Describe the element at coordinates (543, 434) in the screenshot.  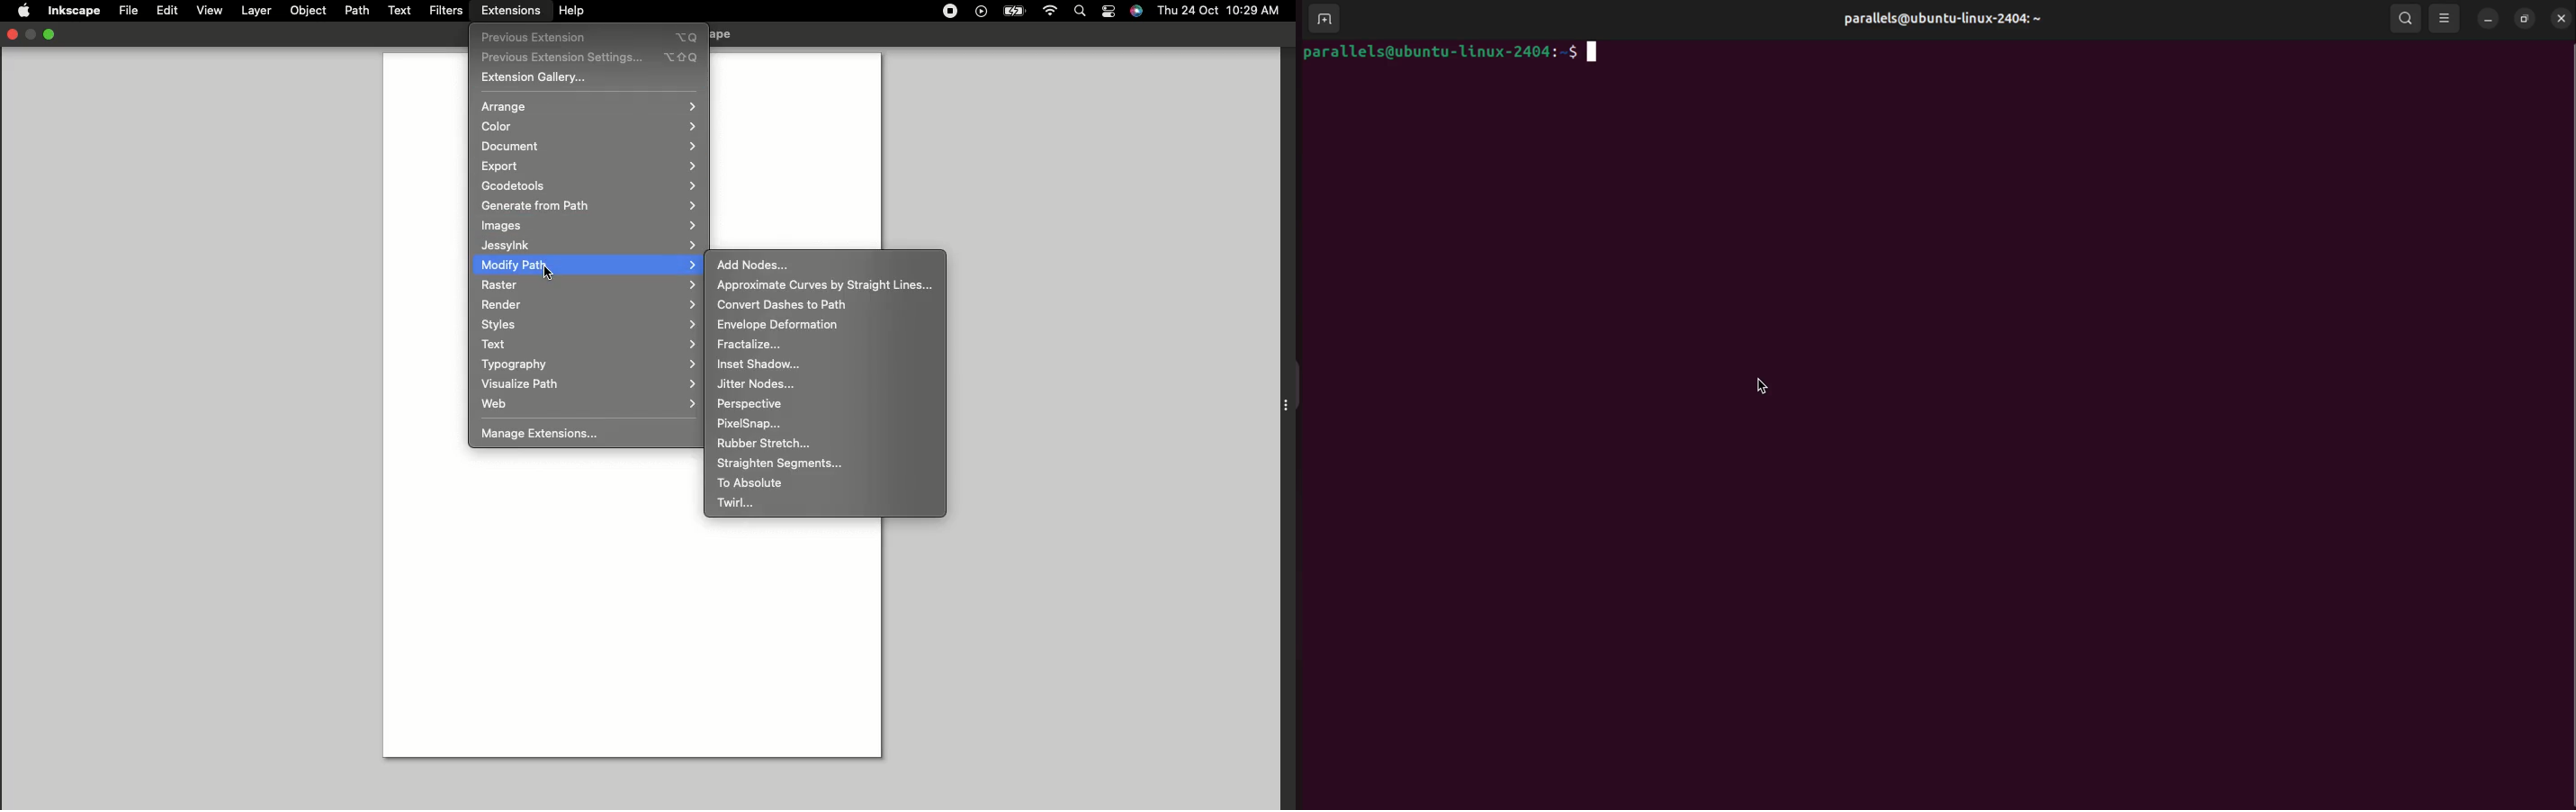
I see `Manage Extensions` at that location.